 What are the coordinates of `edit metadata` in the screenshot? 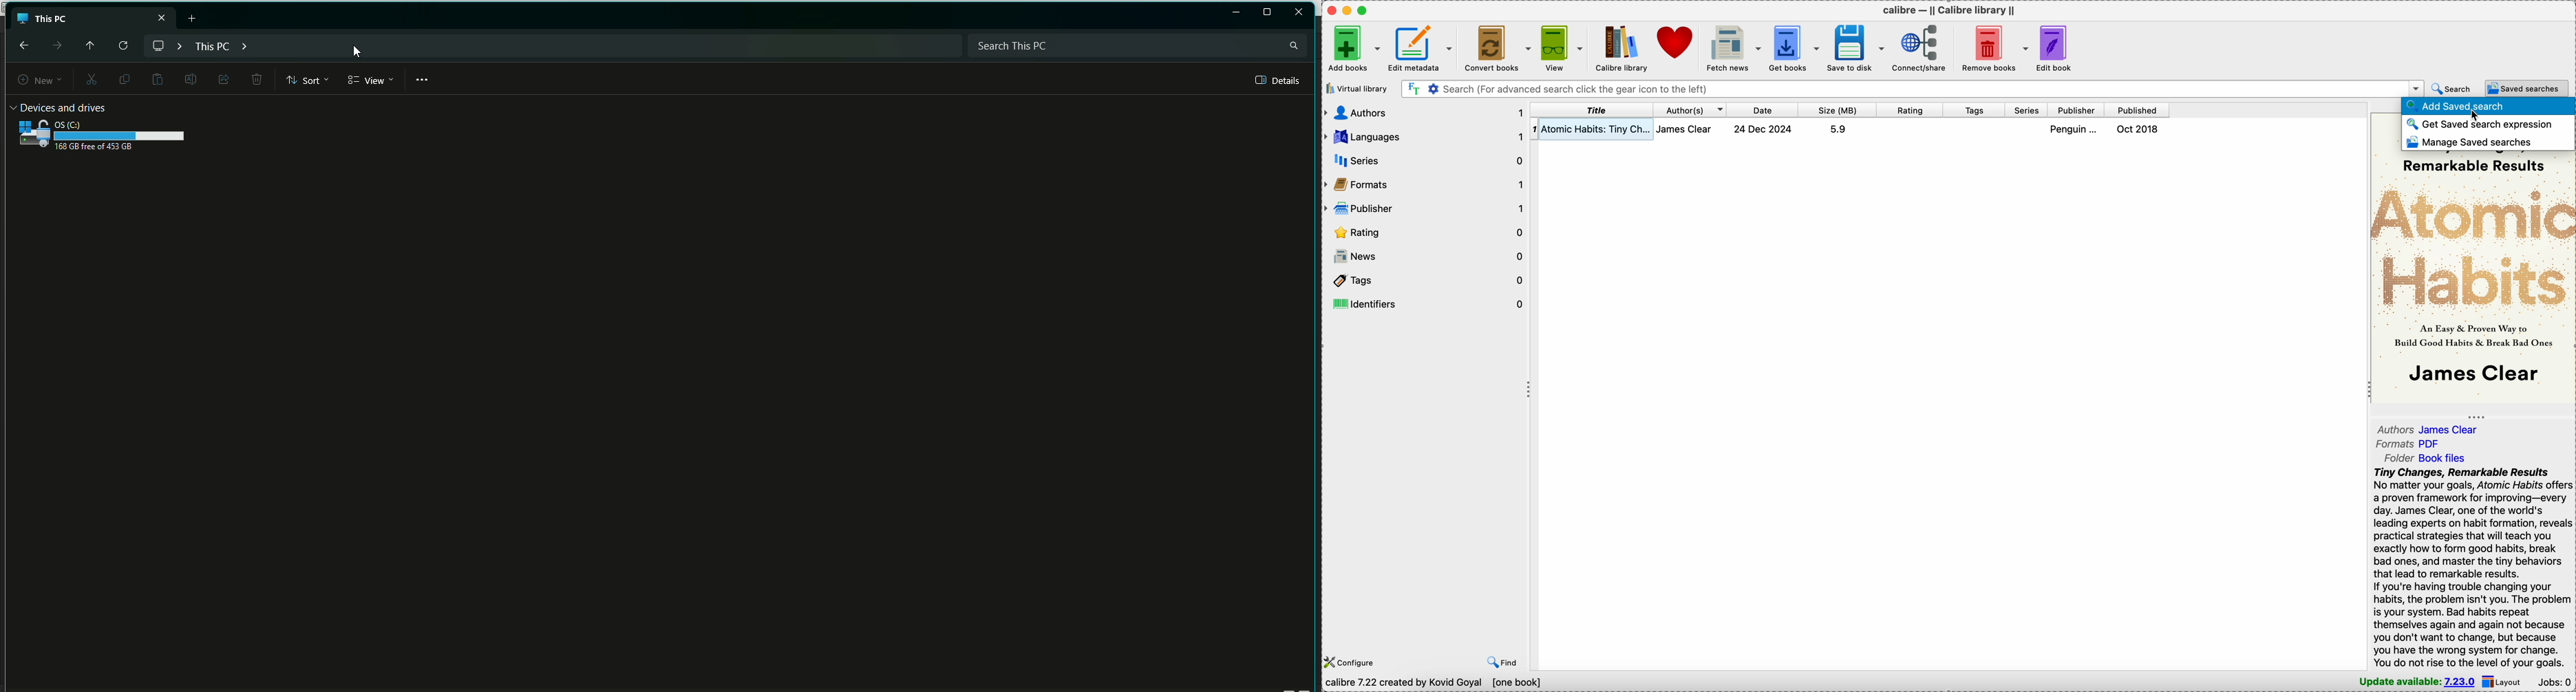 It's located at (1422, 47).